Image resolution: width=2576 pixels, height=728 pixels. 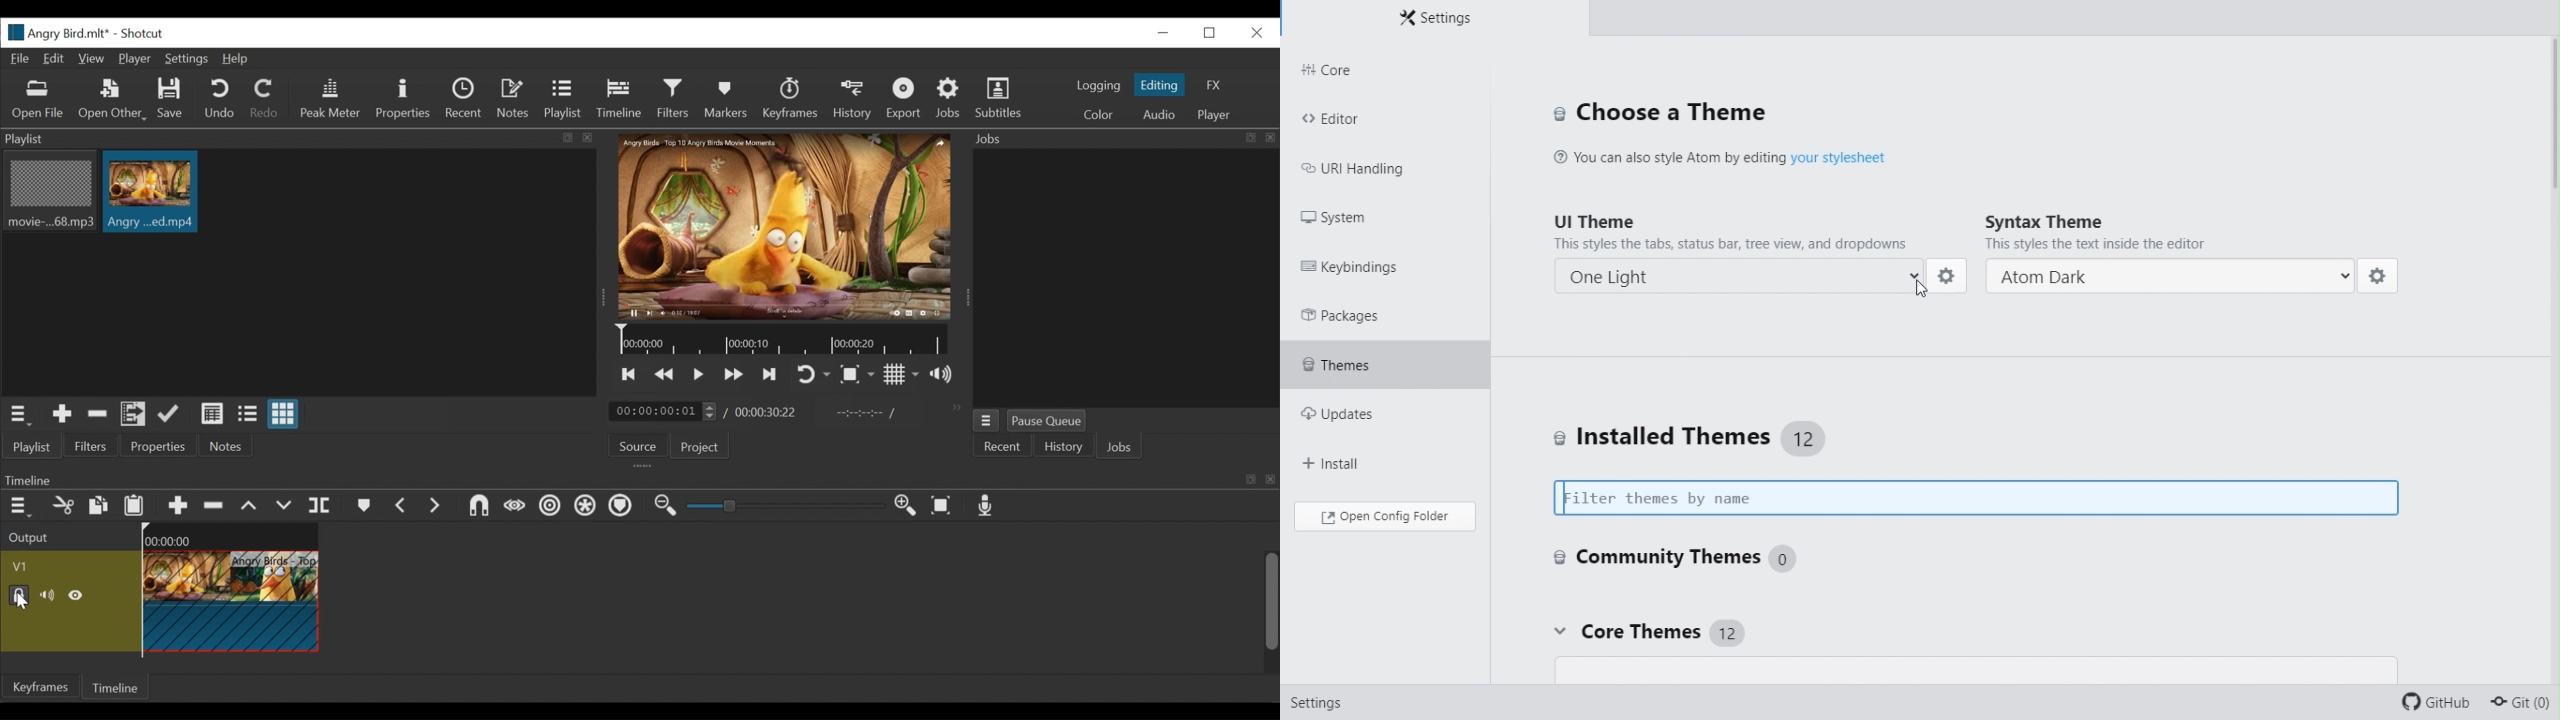 I want to click on Jobs, so click(x=1121, y=447).